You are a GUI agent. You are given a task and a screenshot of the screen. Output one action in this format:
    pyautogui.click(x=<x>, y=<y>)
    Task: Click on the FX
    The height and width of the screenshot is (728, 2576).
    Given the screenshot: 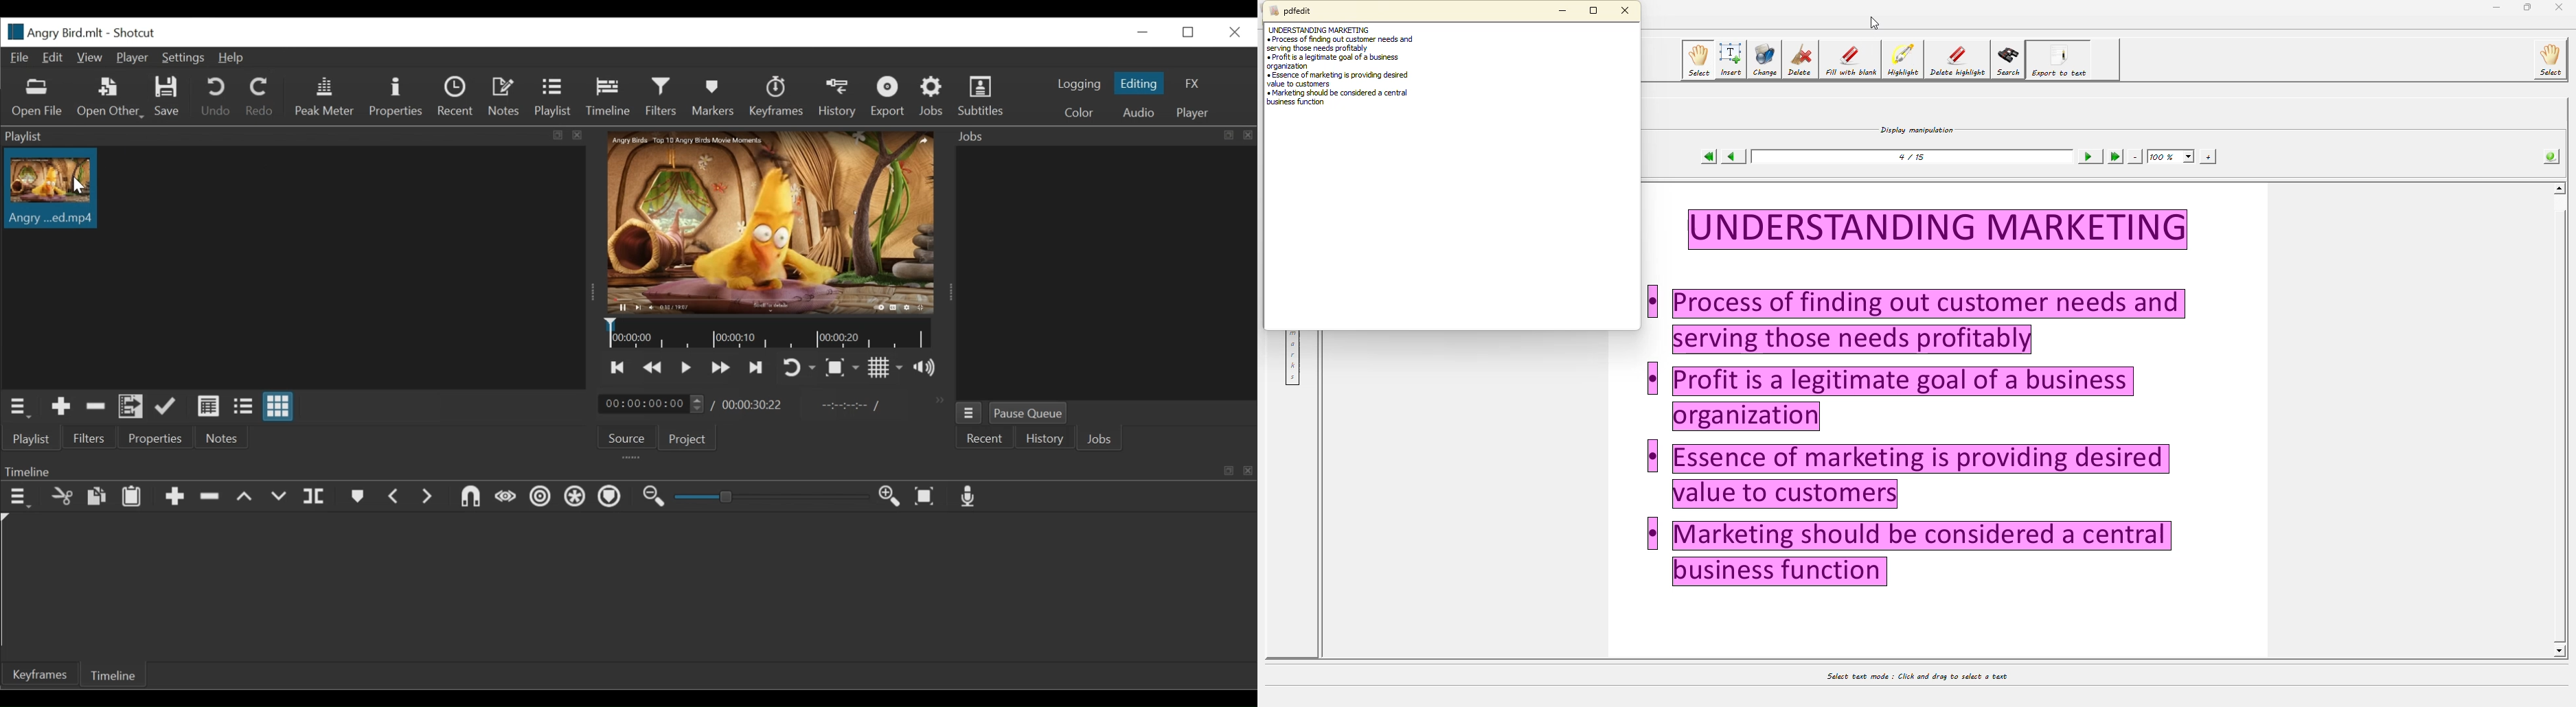 What is the action you would take?
    pyautogui.click(x=1190, y=83)
    